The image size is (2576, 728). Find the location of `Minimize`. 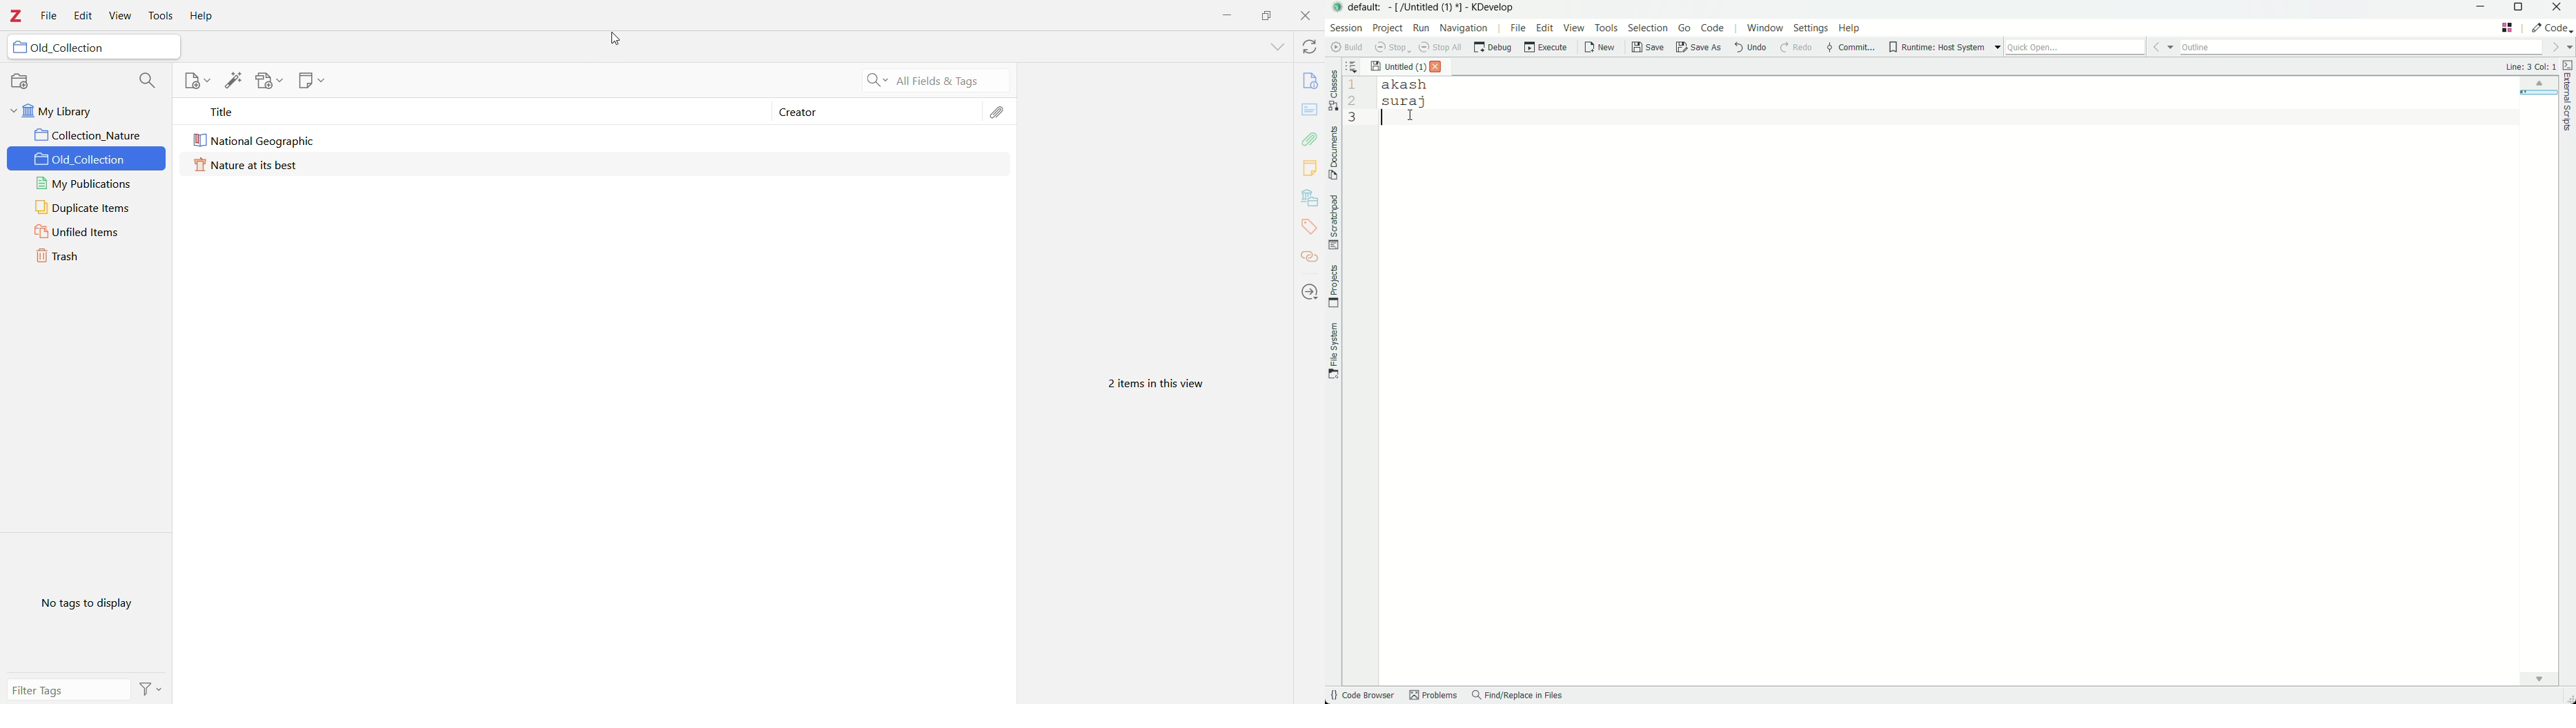

Minimize is located at coordinates (1229, 14).